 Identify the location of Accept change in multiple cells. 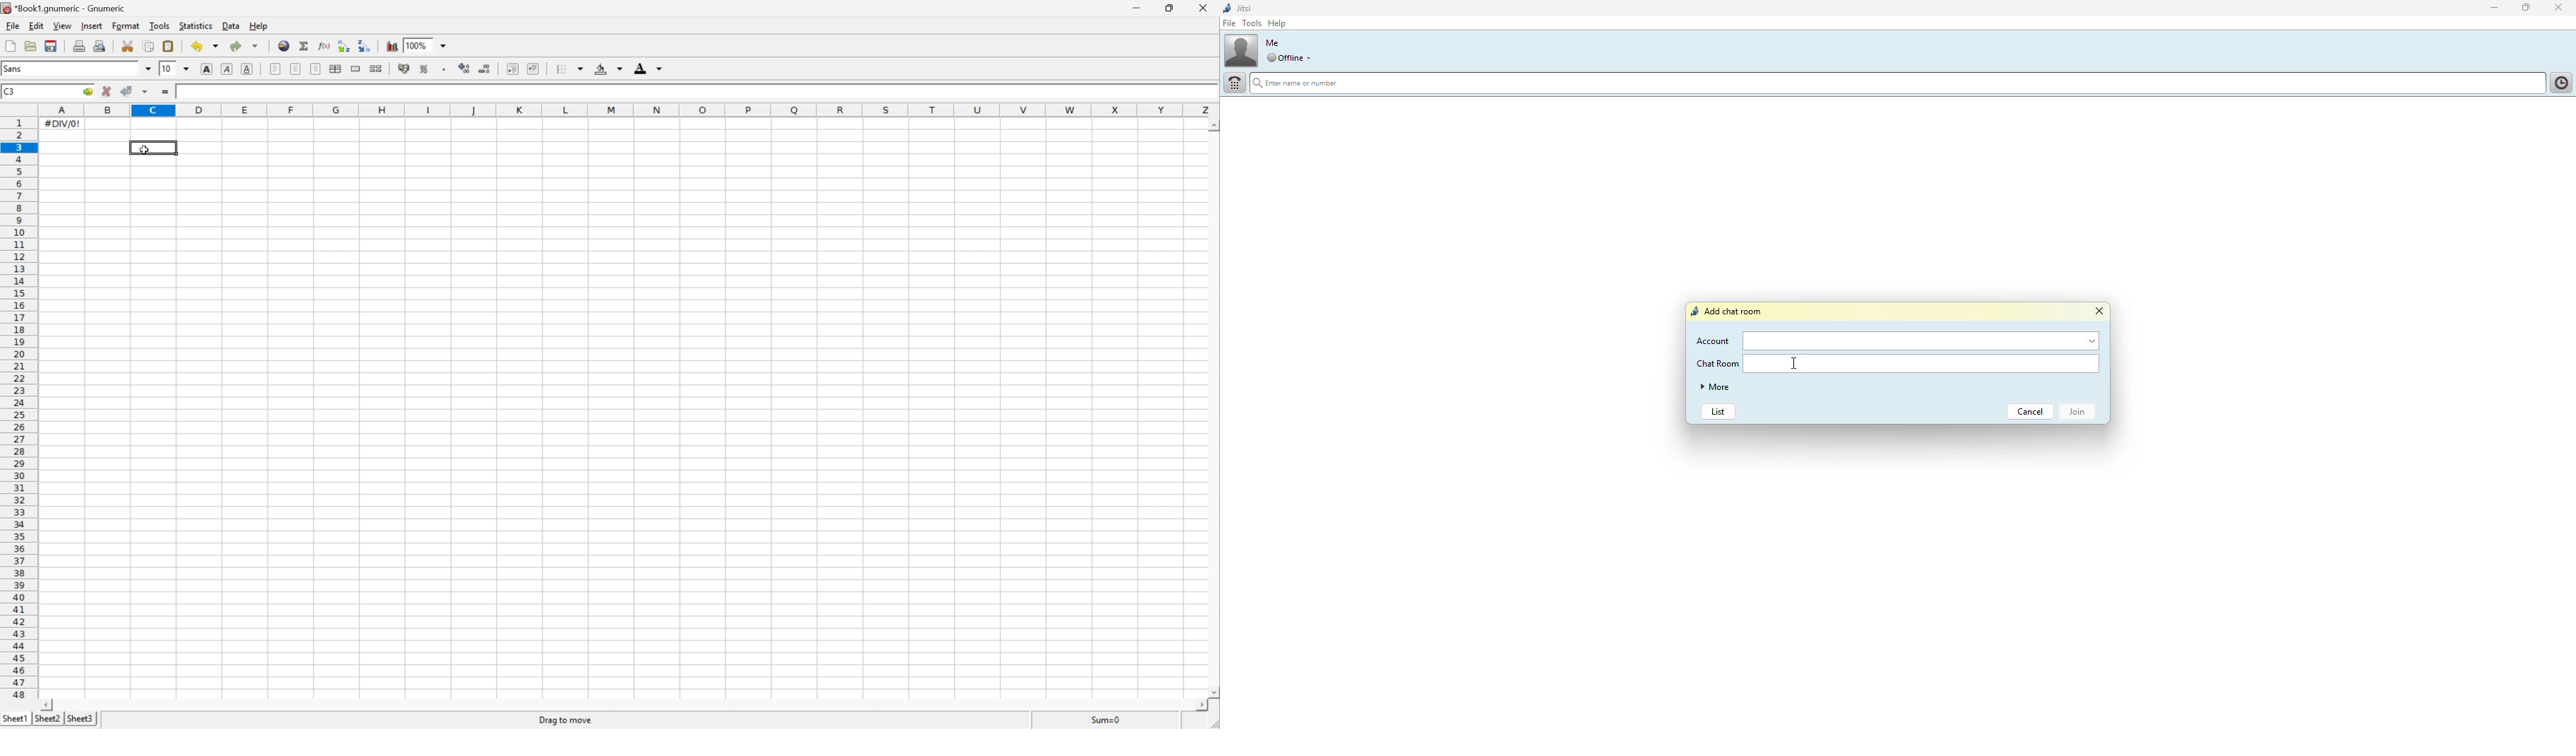
(146, 92).